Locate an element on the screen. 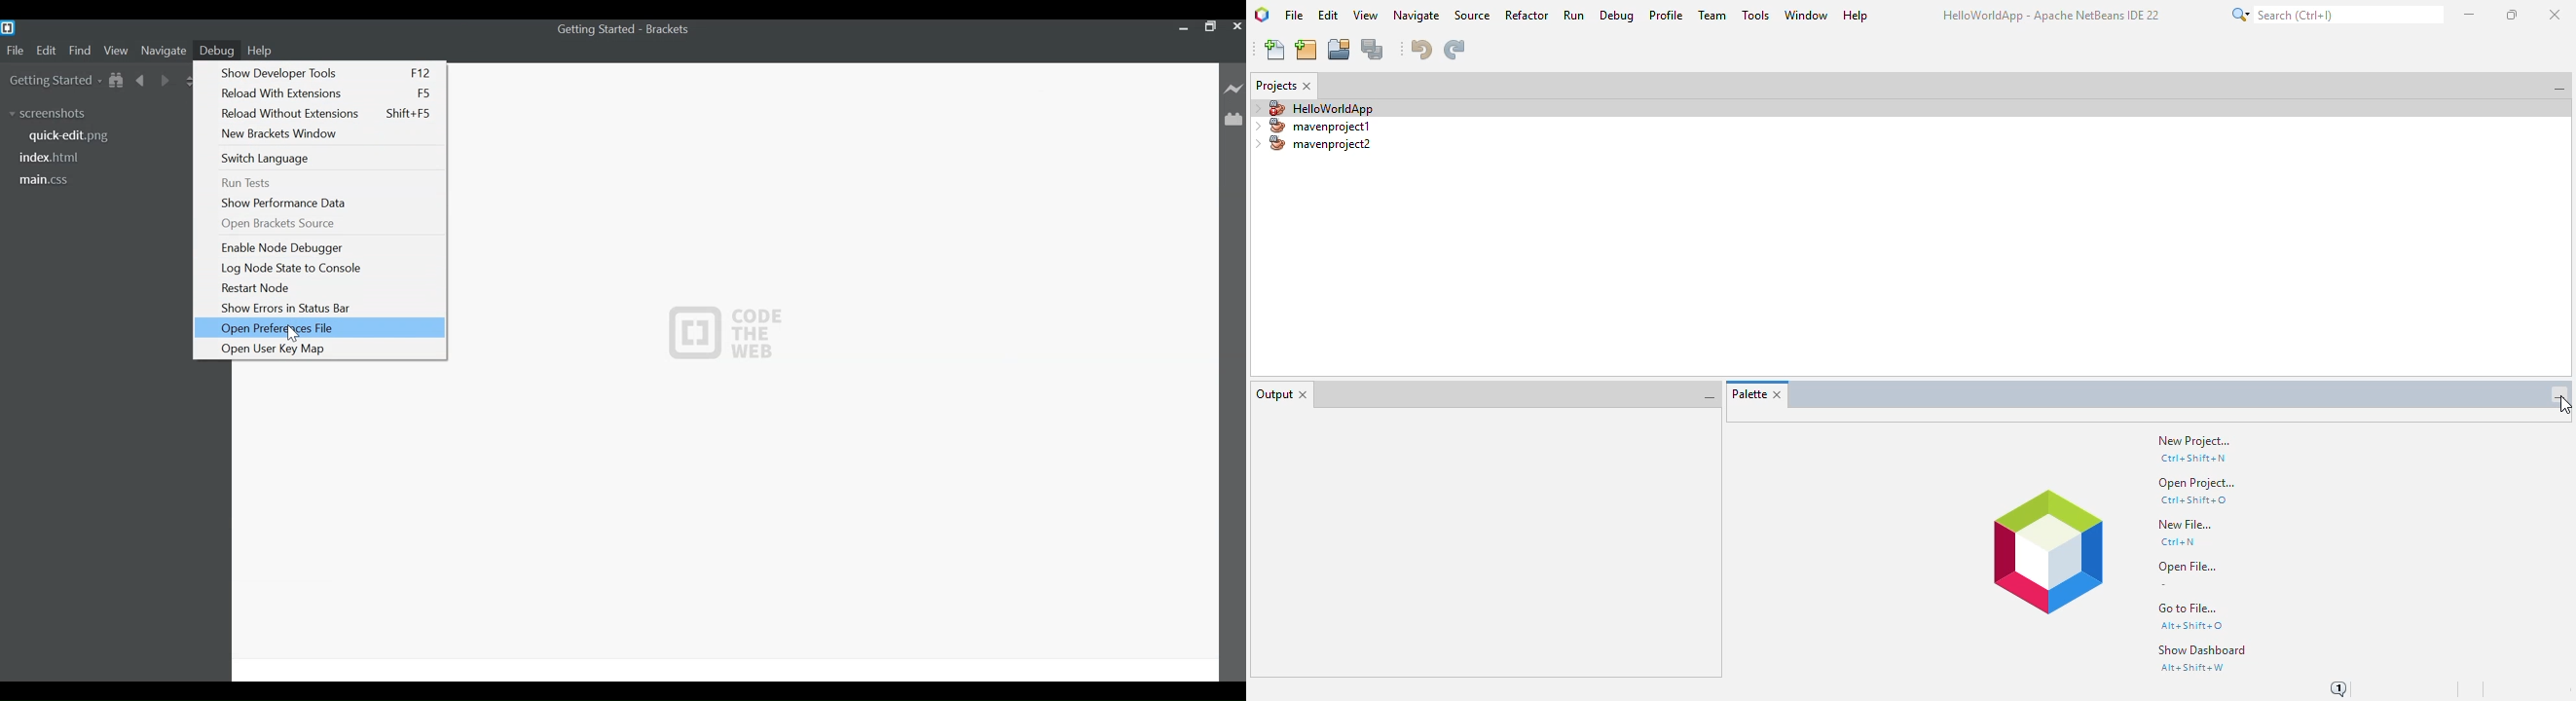 This screenshot has height=728, width=2576. CODE THE WEB is located at coordinates (829, 367).